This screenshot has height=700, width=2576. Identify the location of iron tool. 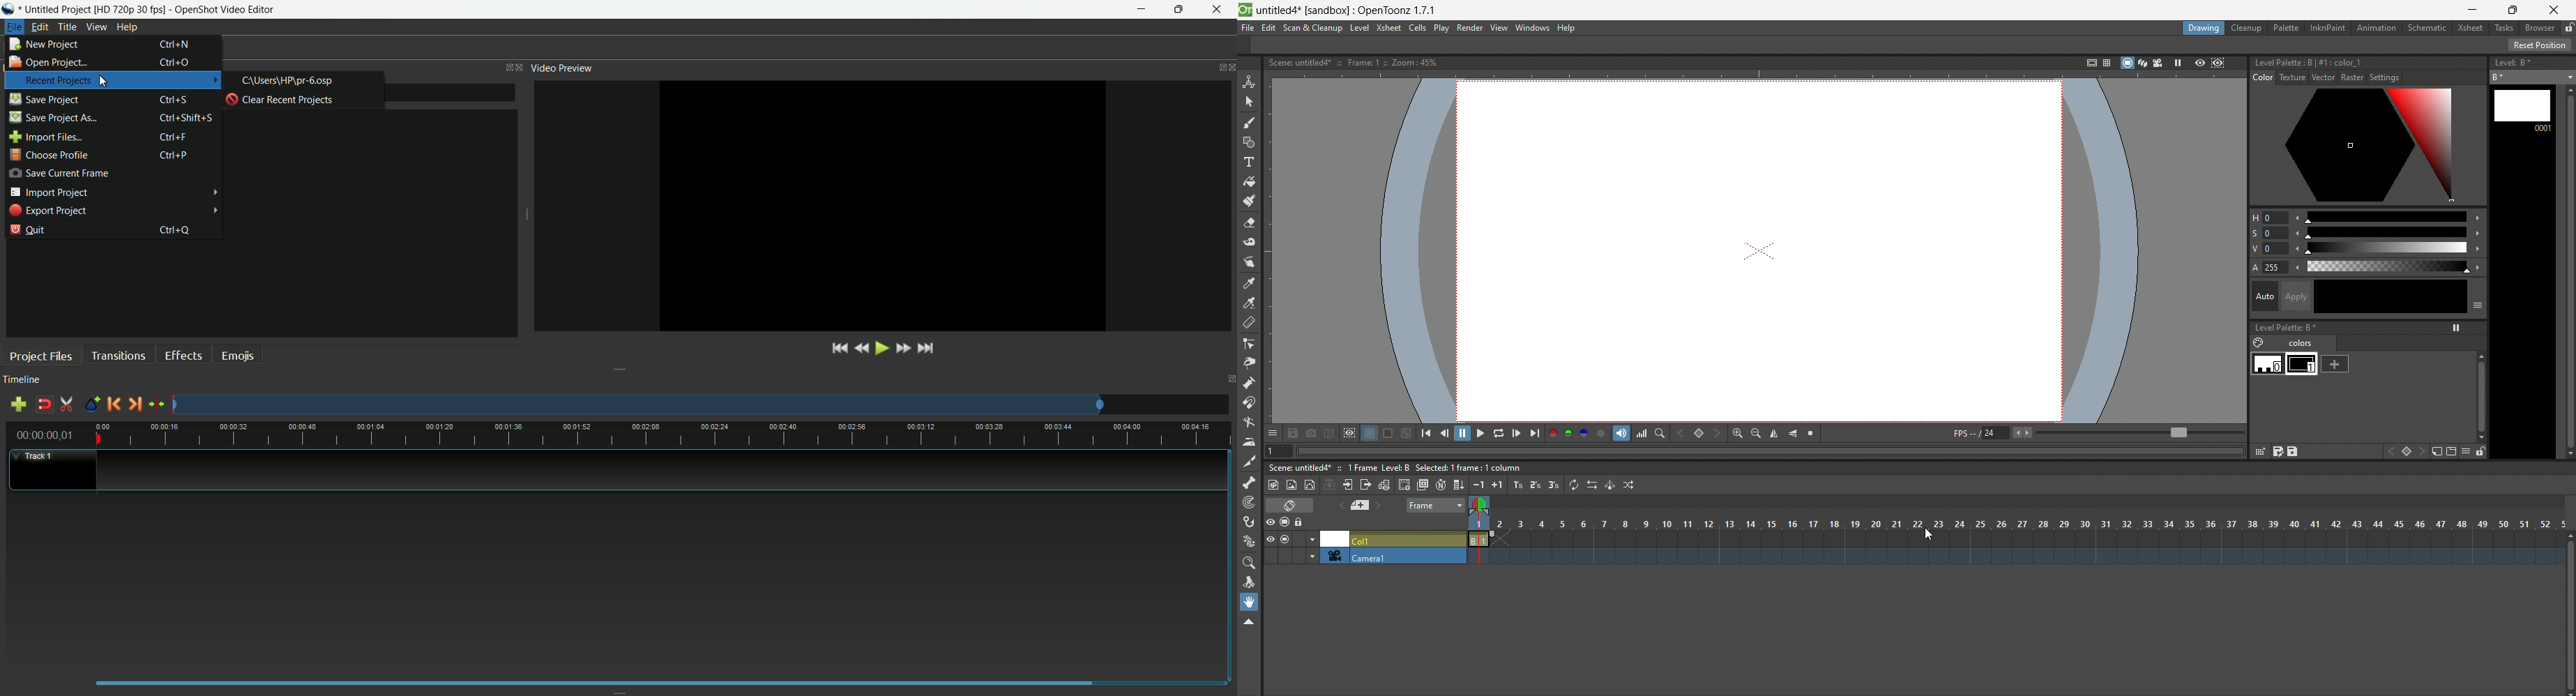
(1249, 443).